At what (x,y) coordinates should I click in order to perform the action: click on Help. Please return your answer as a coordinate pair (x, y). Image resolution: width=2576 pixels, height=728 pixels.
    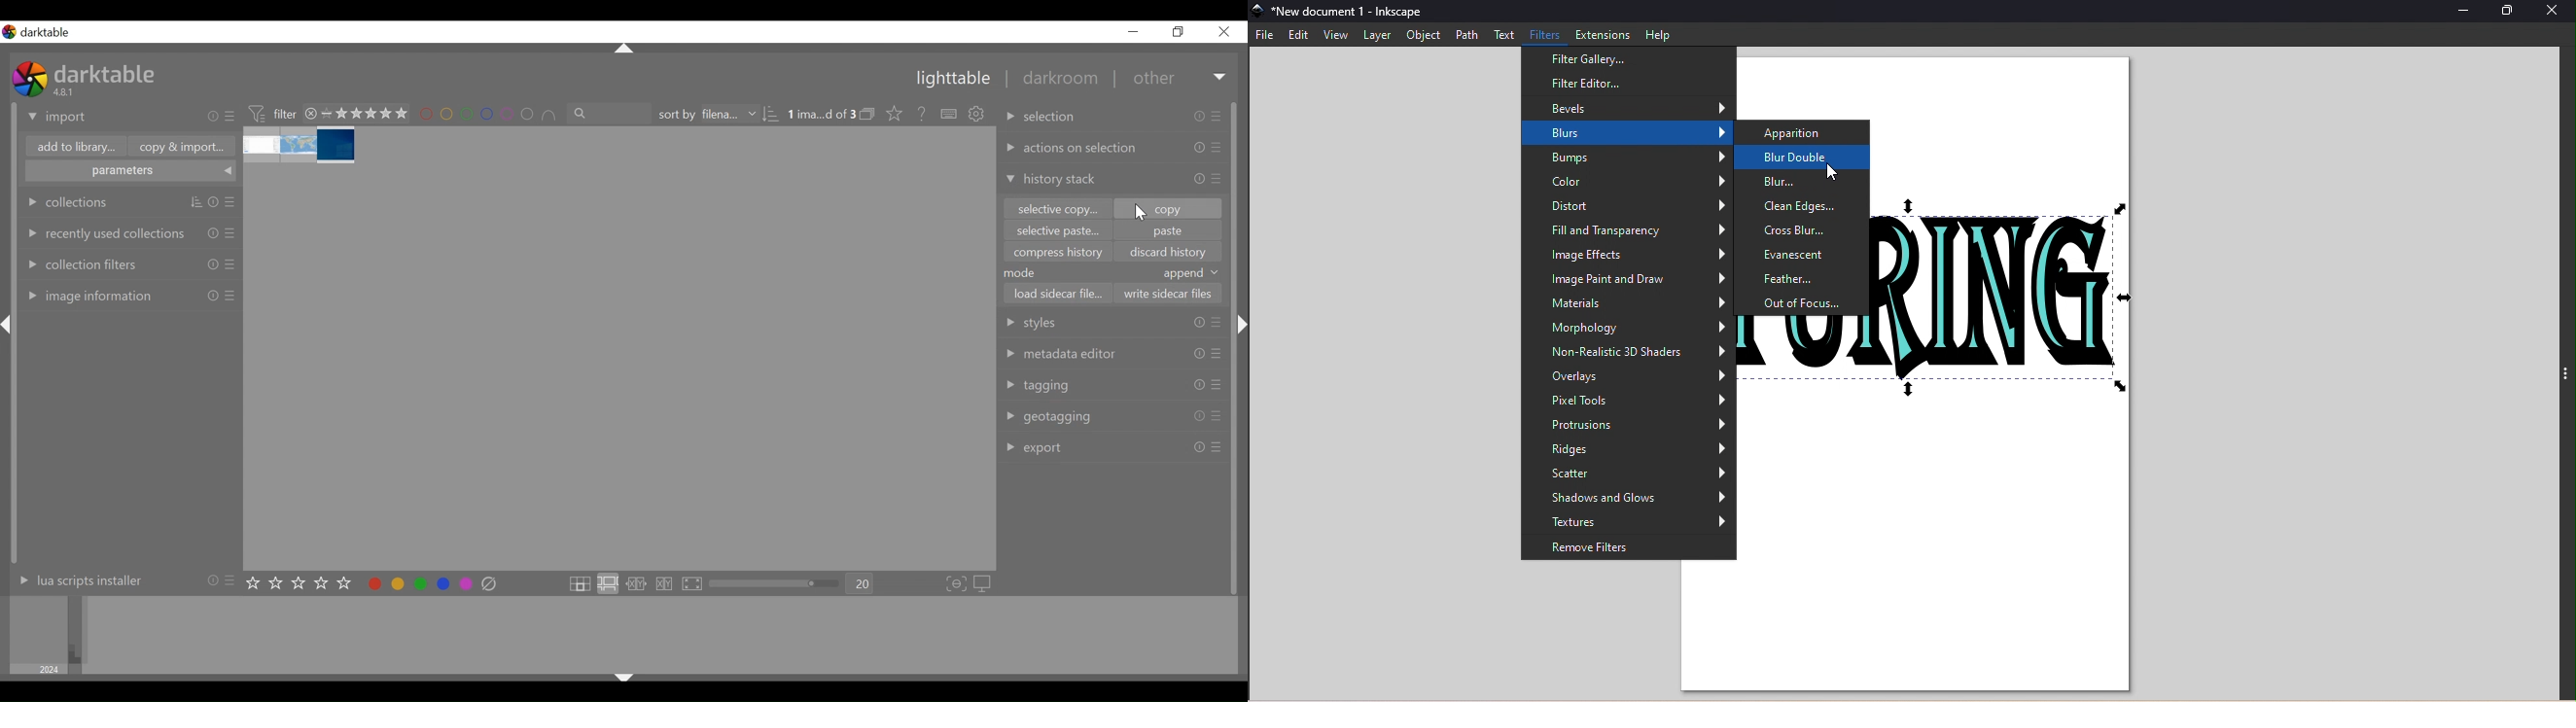
    Looking at the image, I should click on (1658, 35).